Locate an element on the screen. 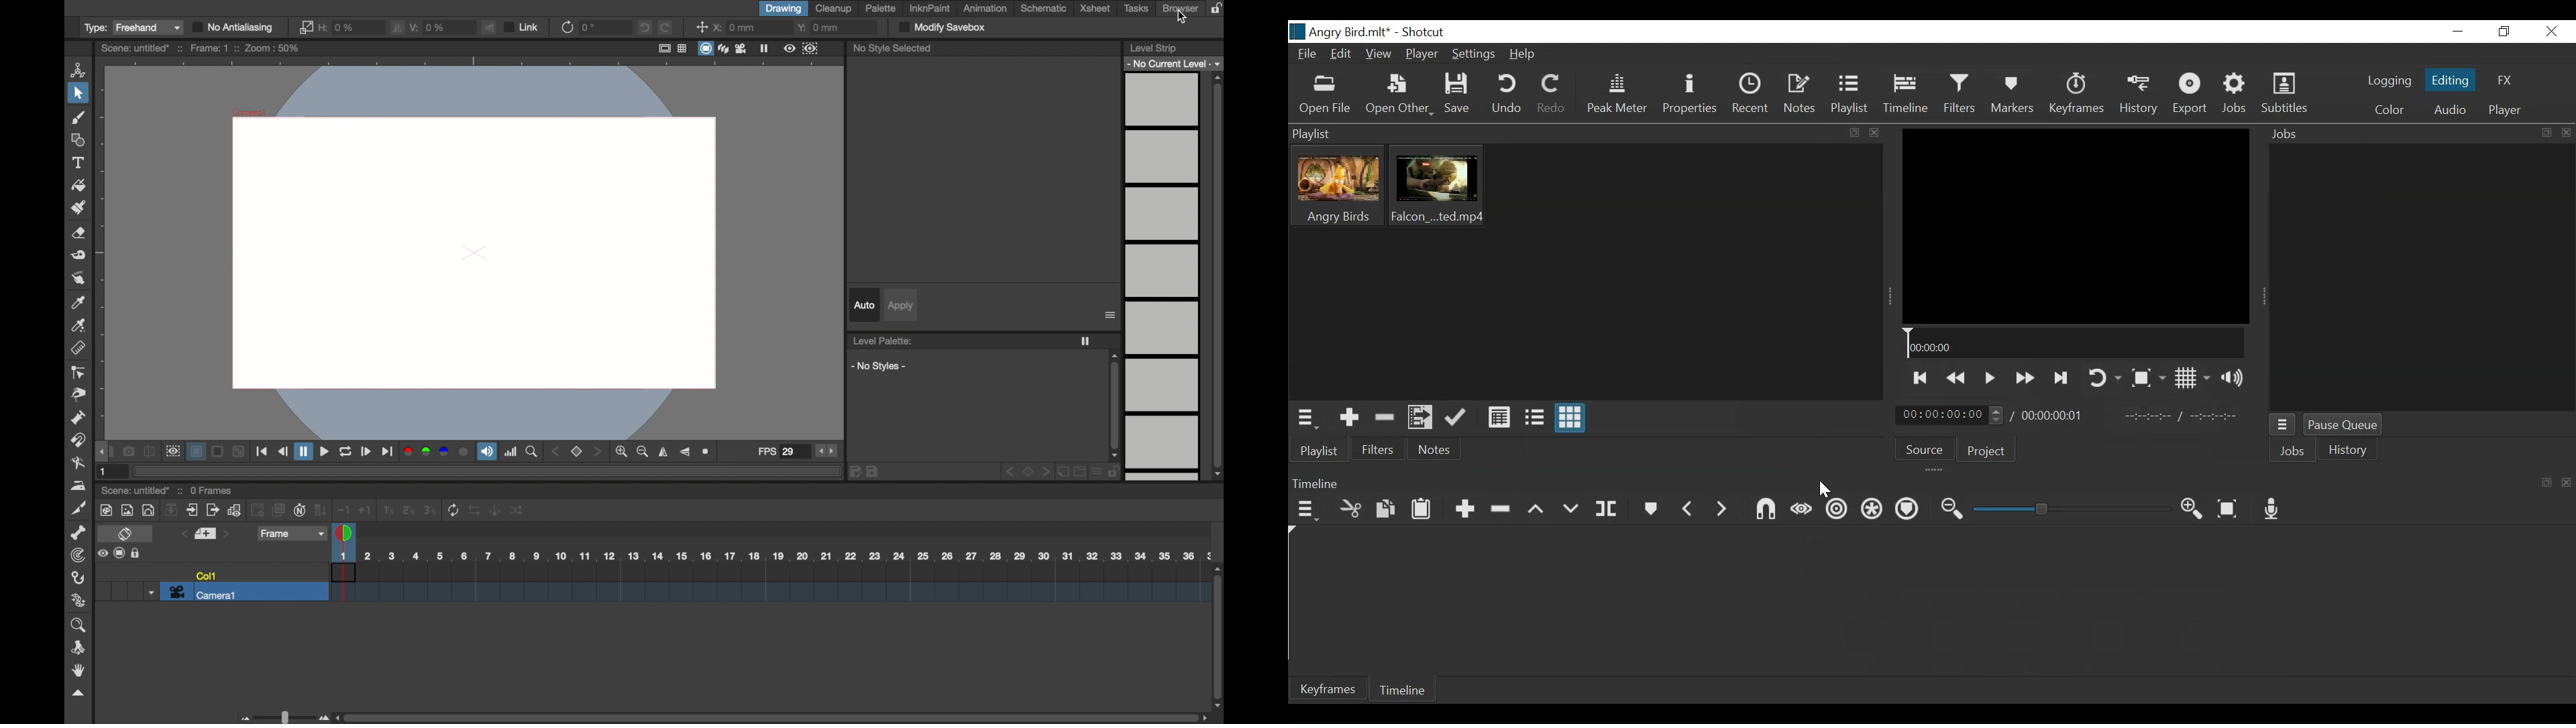 The width and height of the screenshot is (2576, 728). frame is located at coordinates (293, 535).